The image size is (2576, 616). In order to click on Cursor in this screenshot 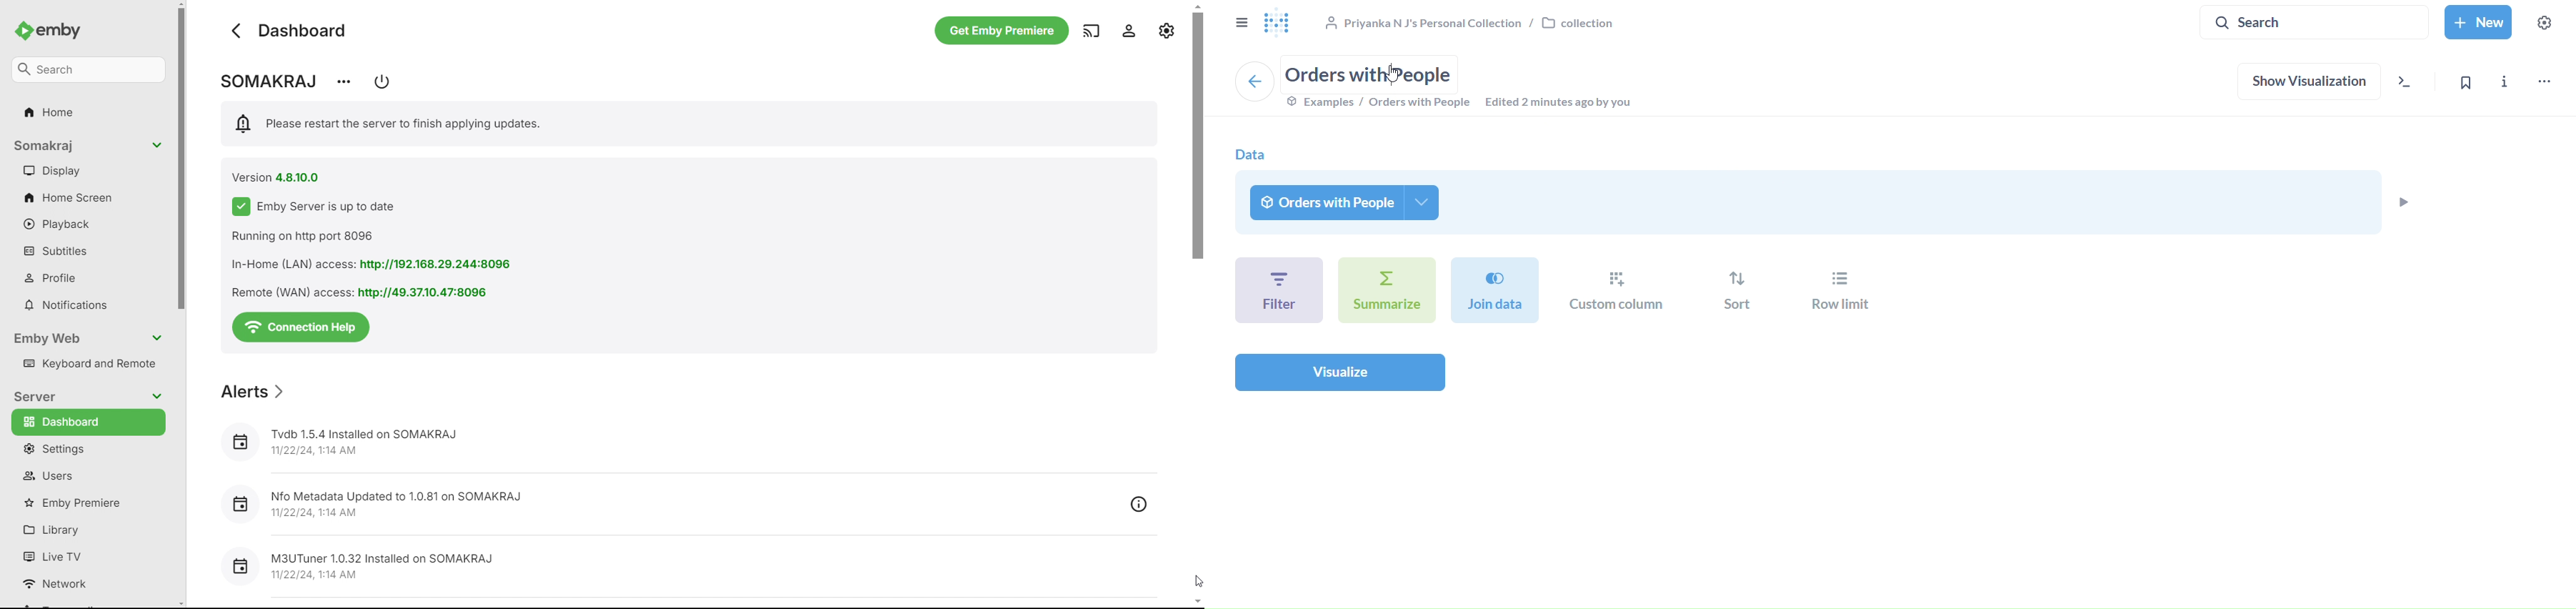, I will do `click(1389, 76)`.